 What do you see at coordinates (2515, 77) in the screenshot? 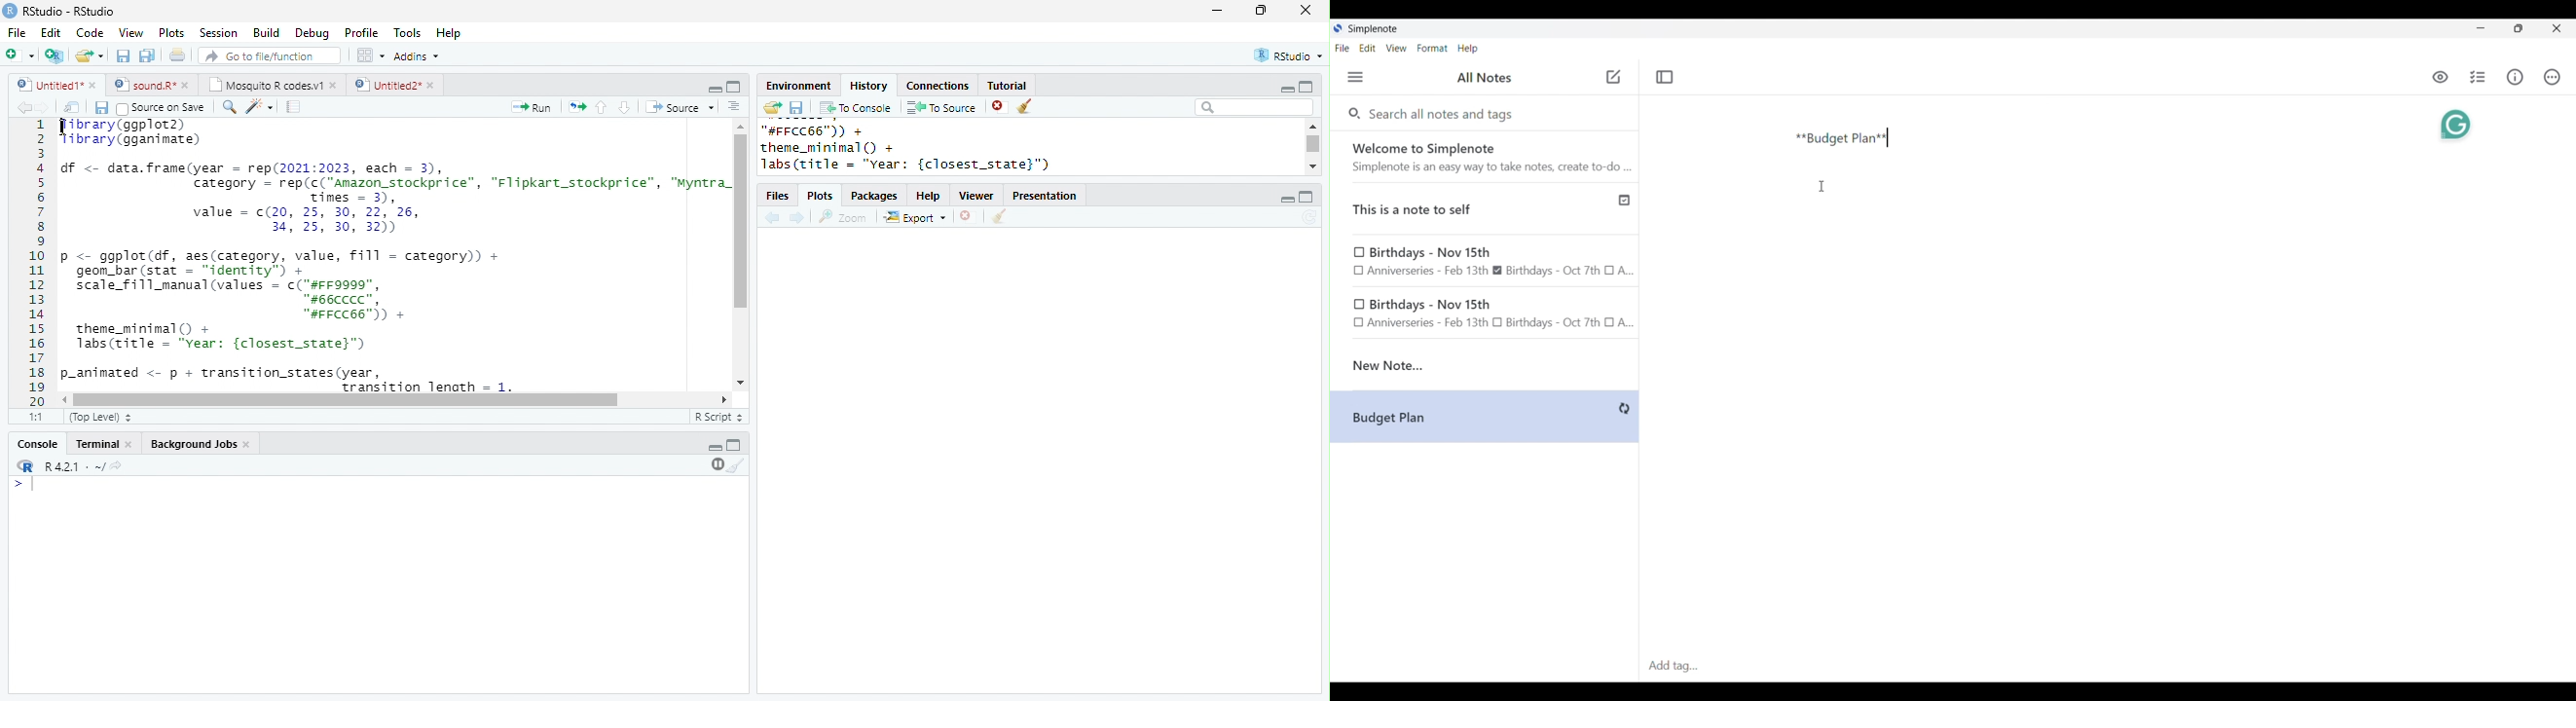
I see `Info` at bounding box center [2515, 77].